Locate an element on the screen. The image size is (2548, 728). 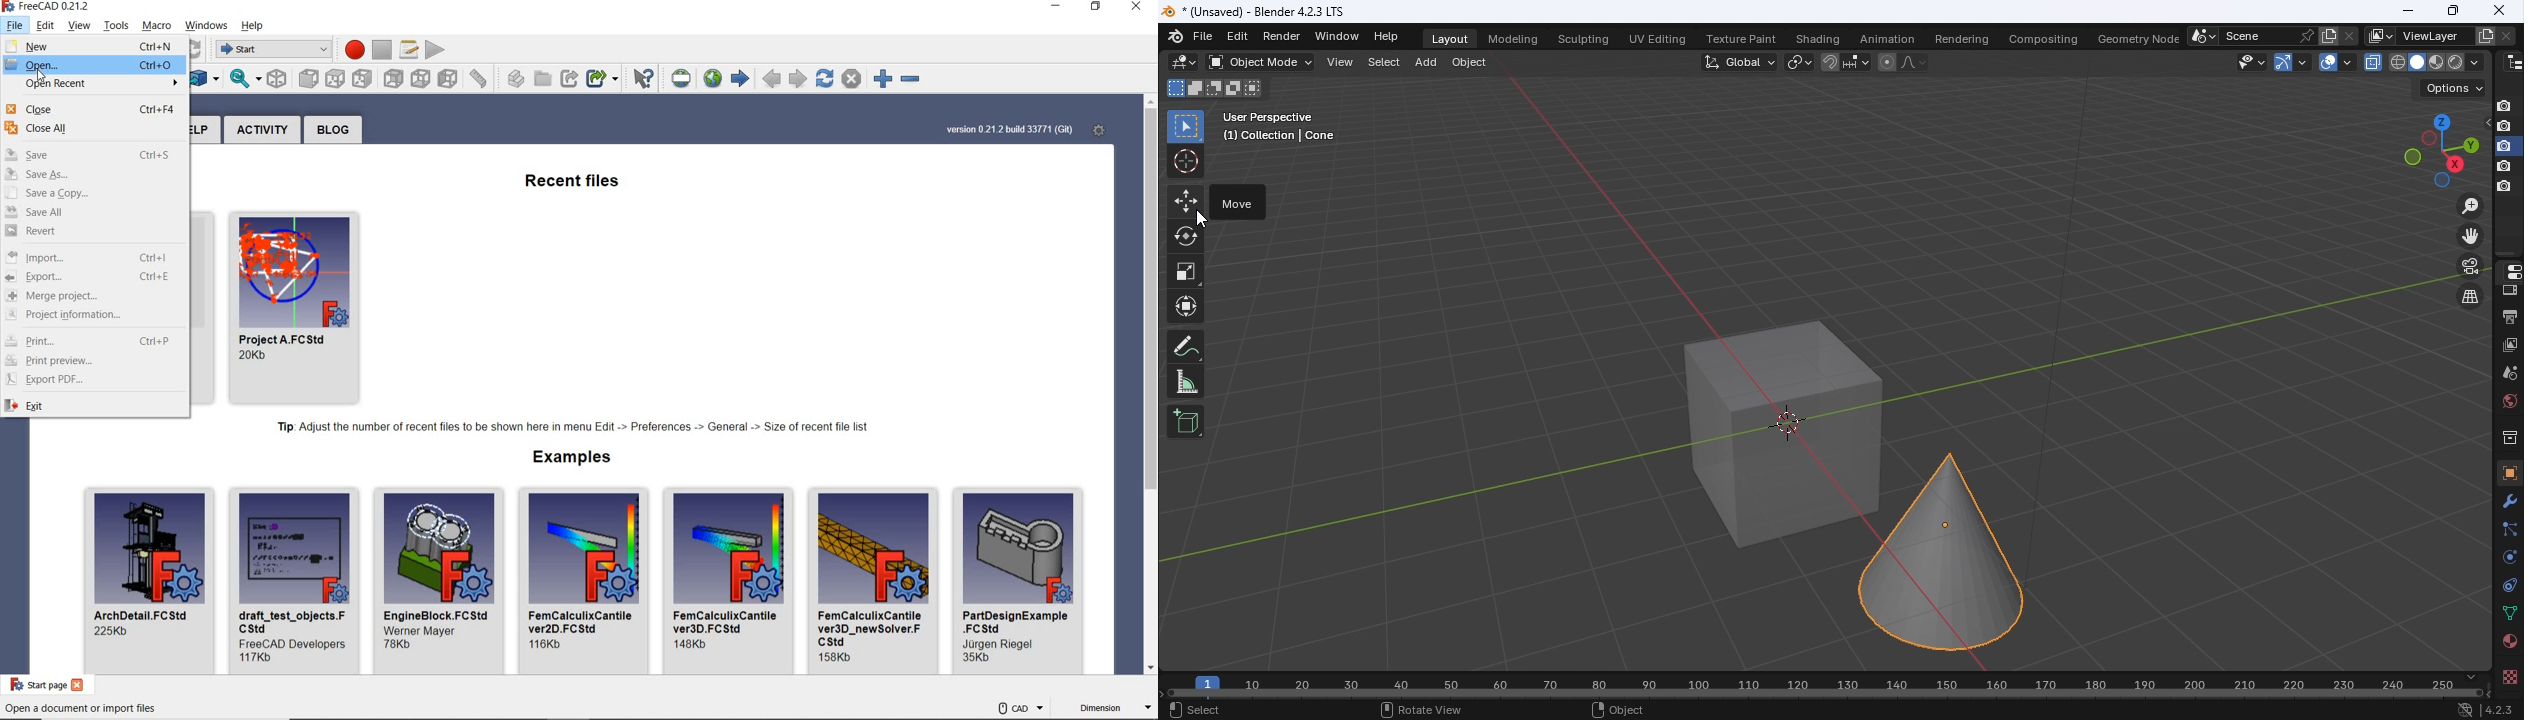
cursor is located at coordinates (41, 76).